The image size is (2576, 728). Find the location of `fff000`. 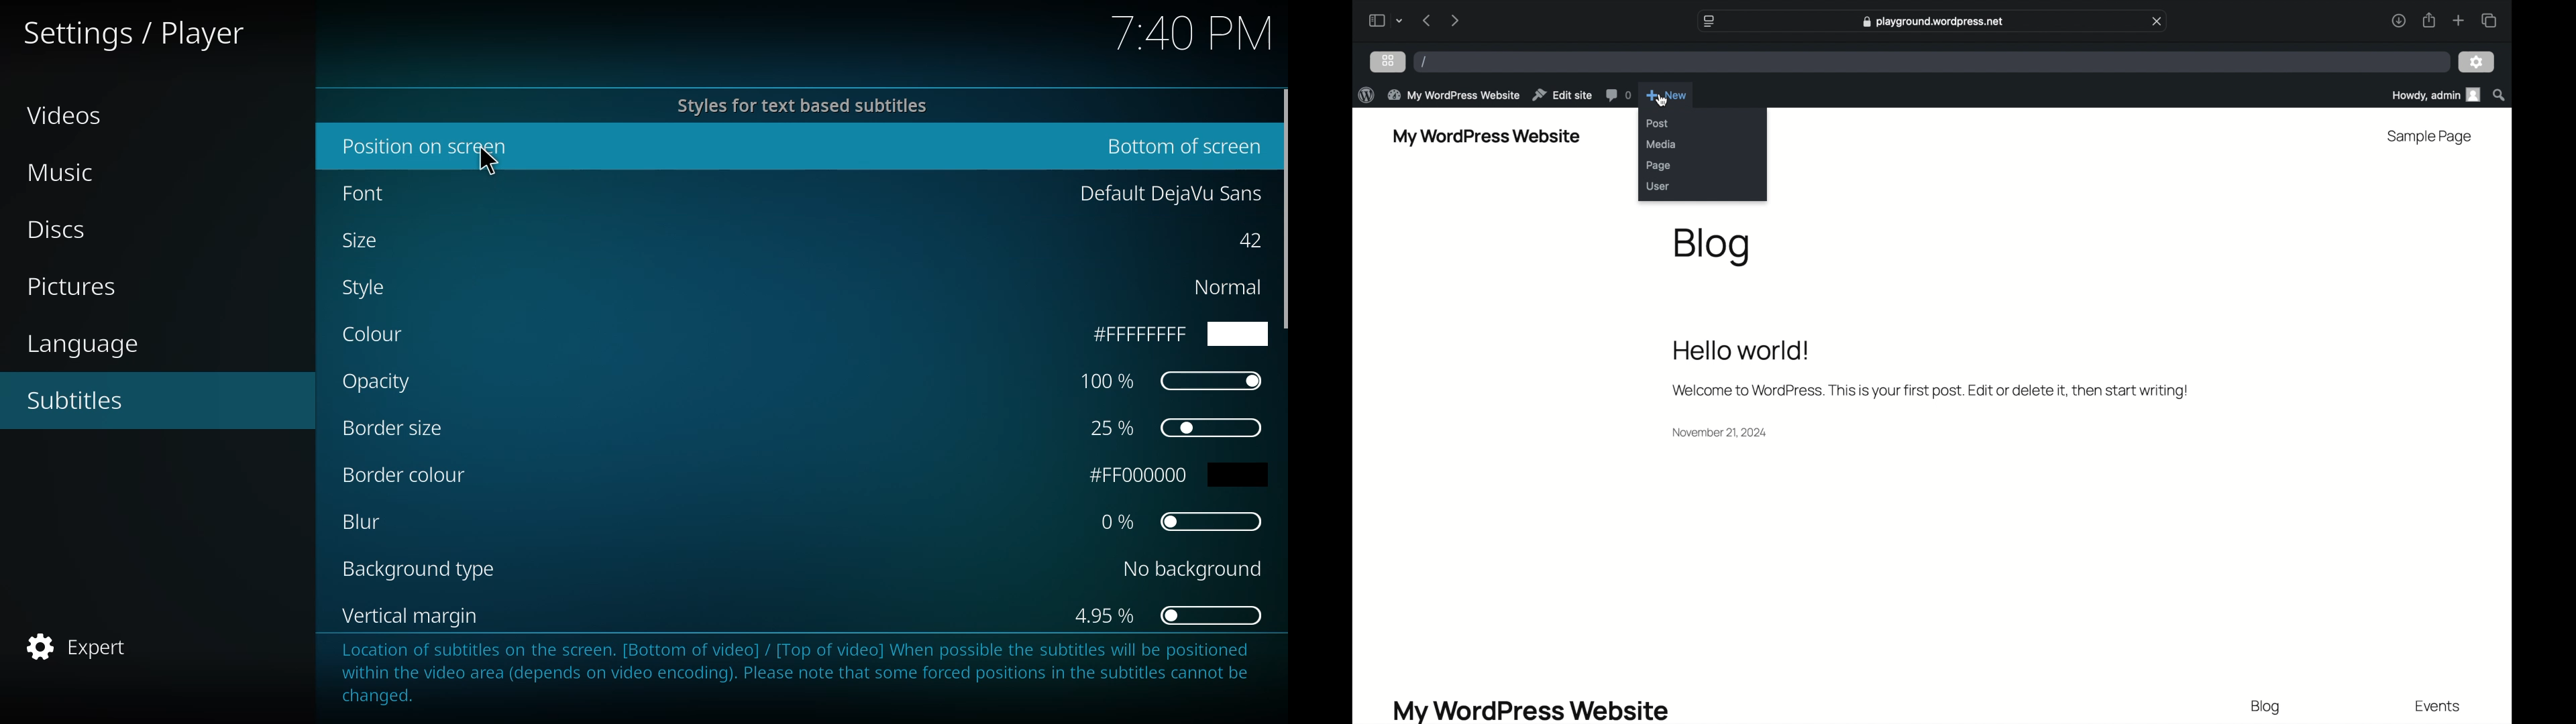

fff000 is located at coordinates (1185, 475).